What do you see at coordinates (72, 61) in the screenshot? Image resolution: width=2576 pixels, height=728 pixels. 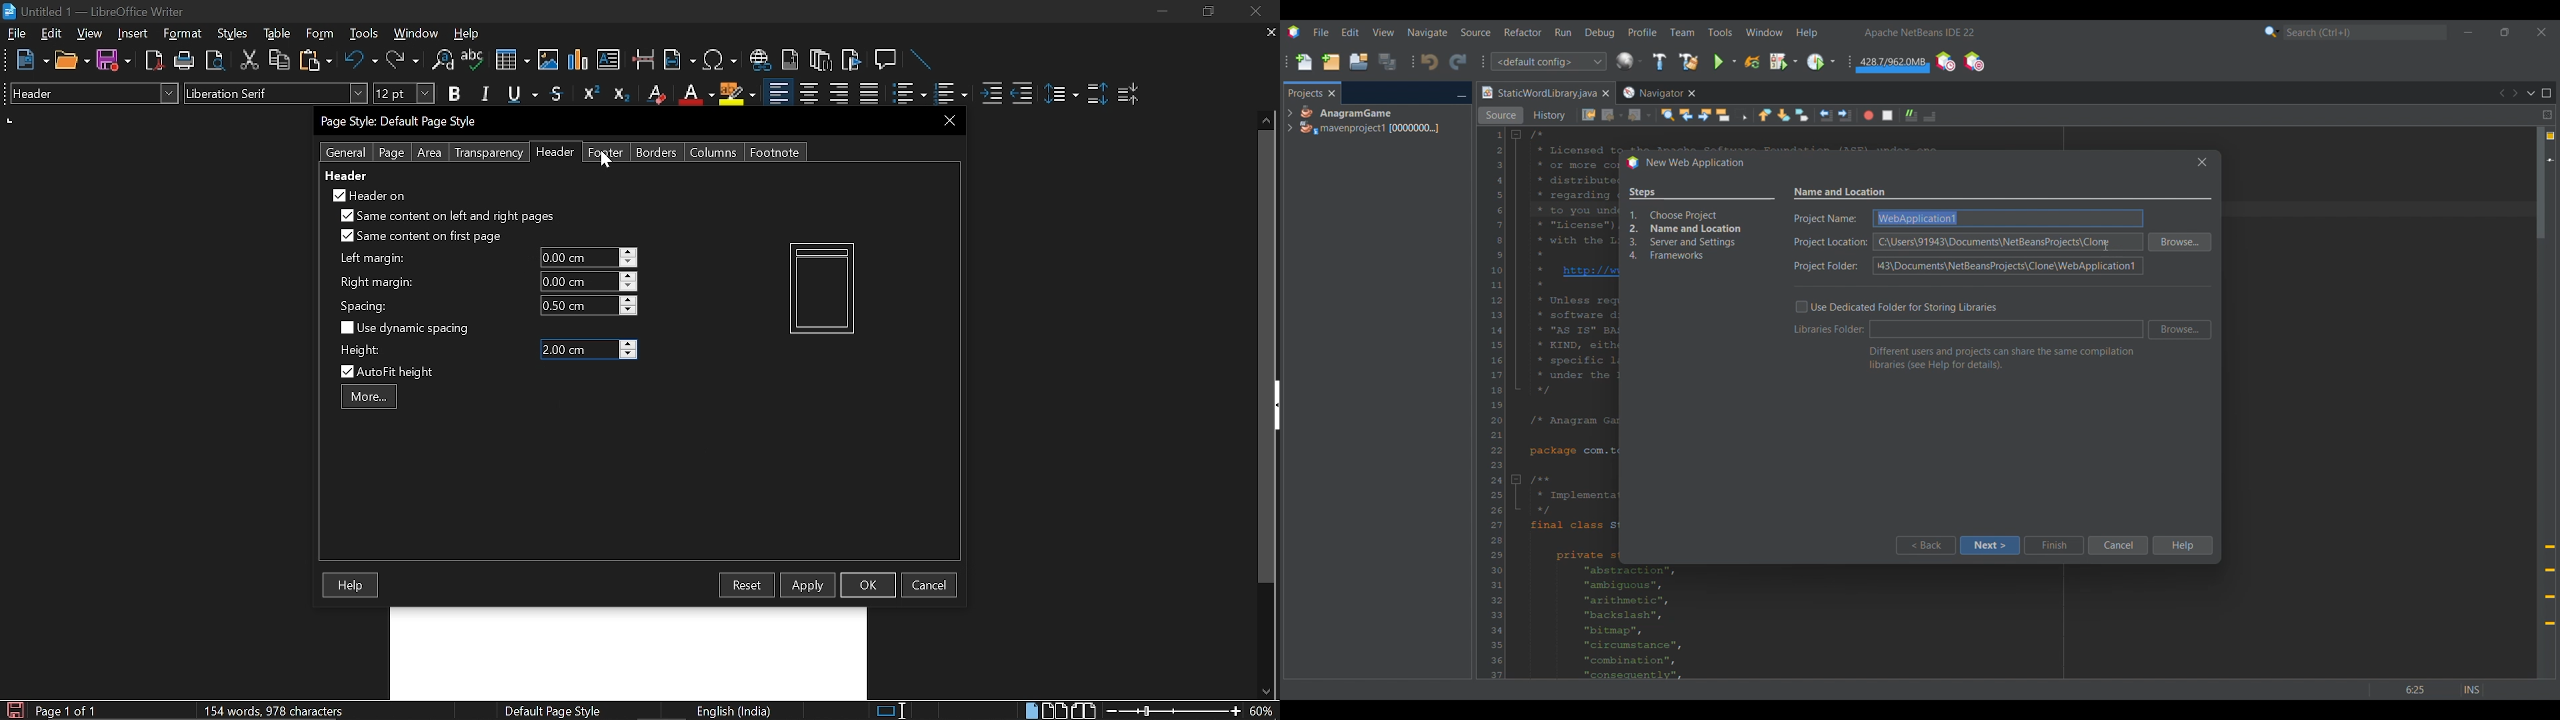 I see `Open` at bounding box center [72, 61].